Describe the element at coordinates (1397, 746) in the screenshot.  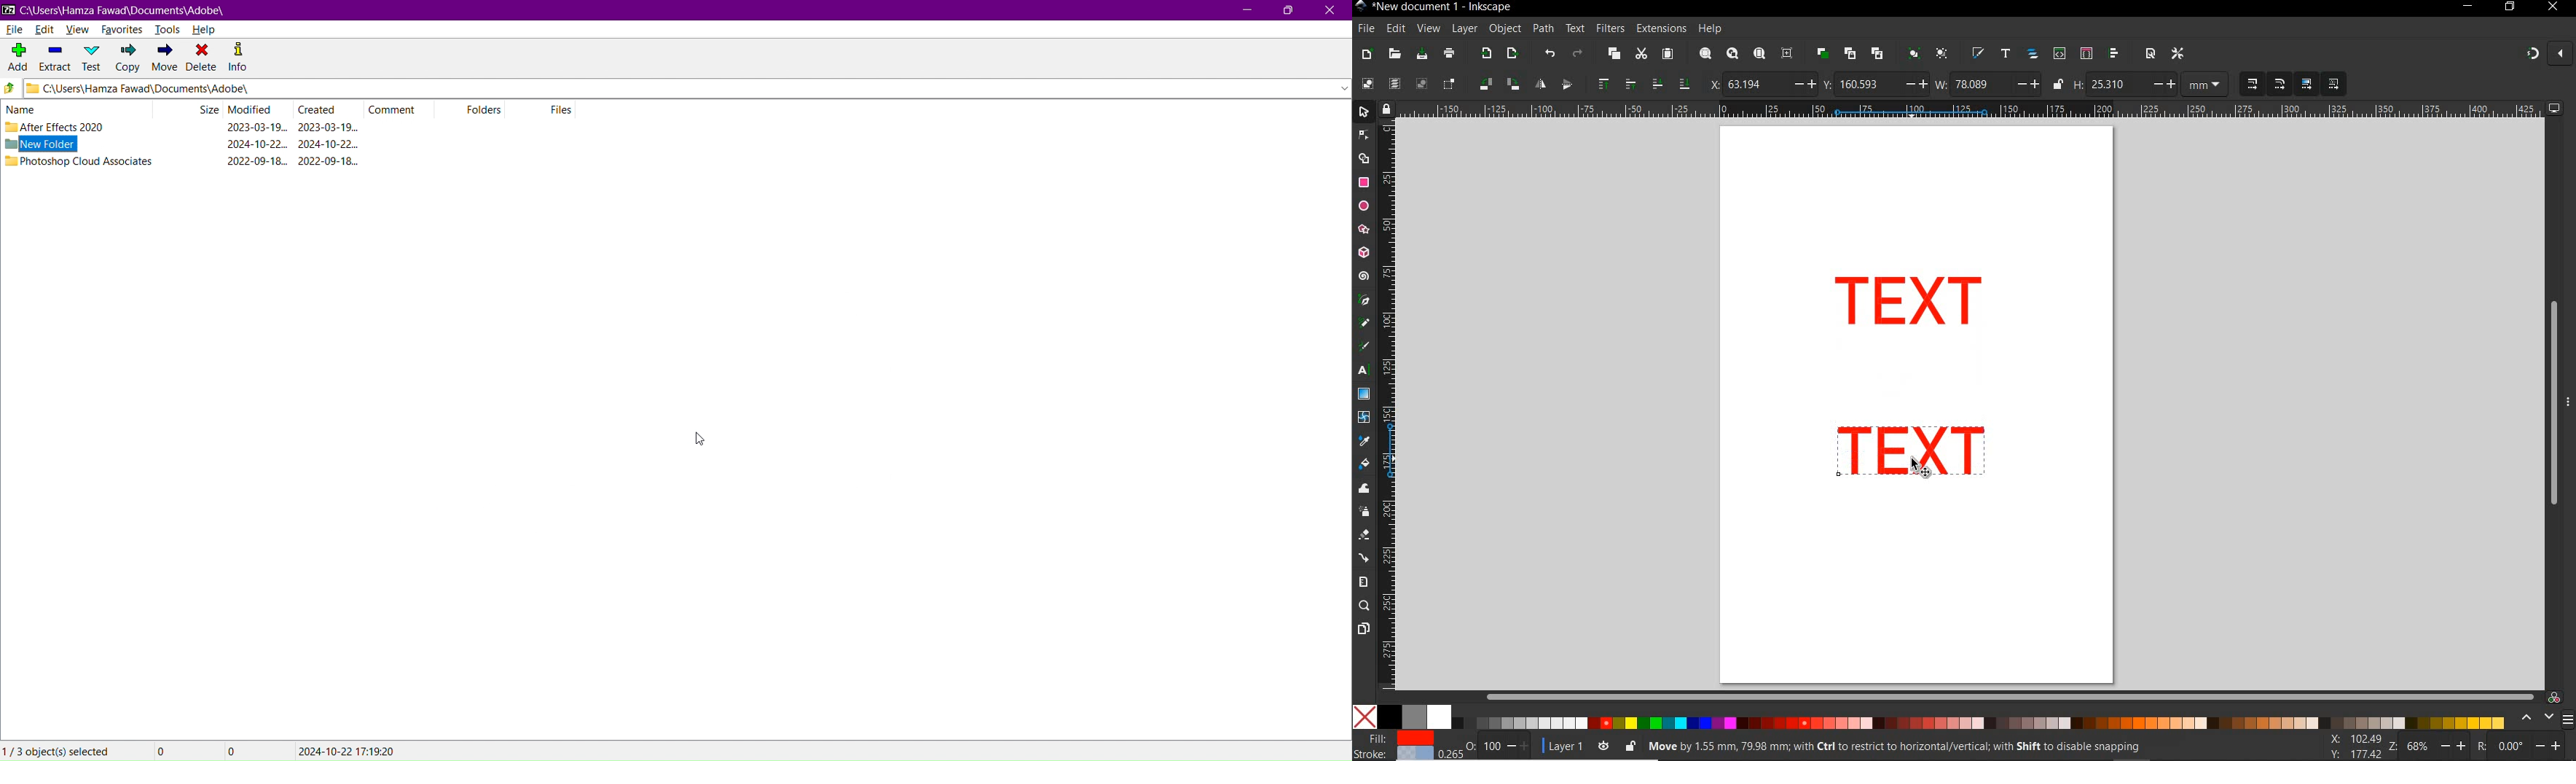
I see `fill and stroke` at that location.